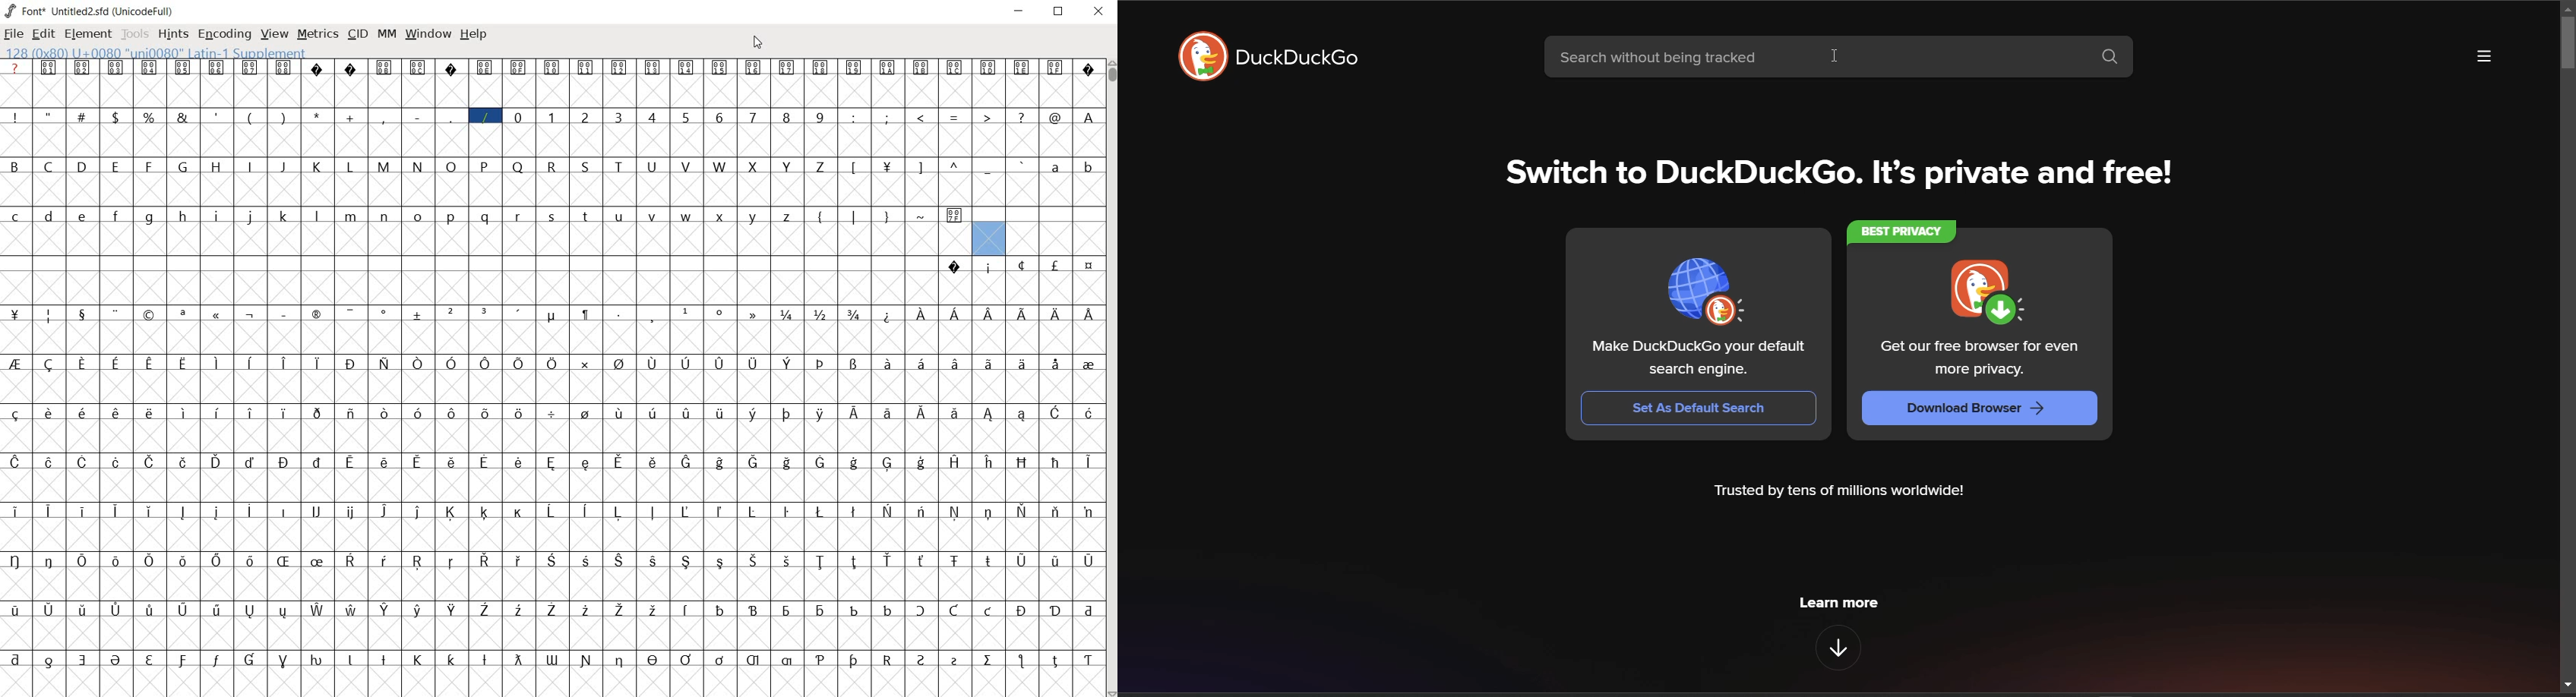  Describe the element at coordinates (284, 363) in the screenshot. I see `glyph` at that location.